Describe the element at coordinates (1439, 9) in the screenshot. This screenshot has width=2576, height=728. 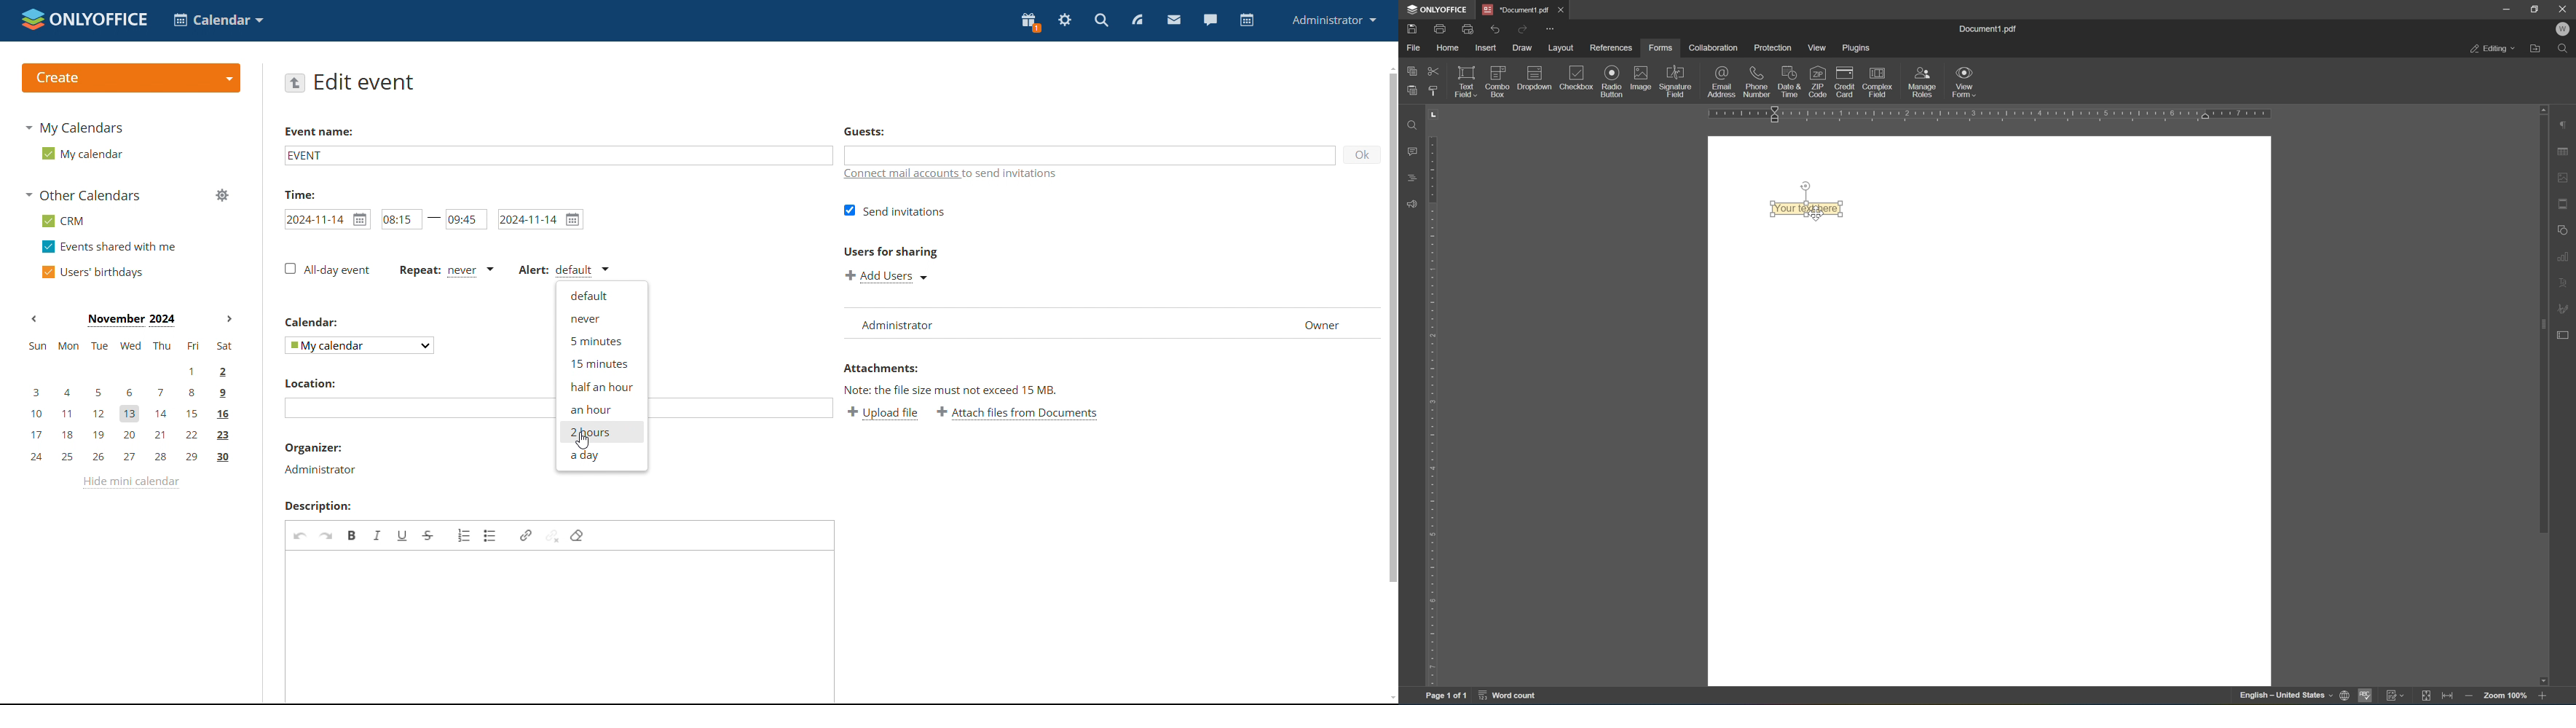
I see `ONLYOFFICE` at that location.